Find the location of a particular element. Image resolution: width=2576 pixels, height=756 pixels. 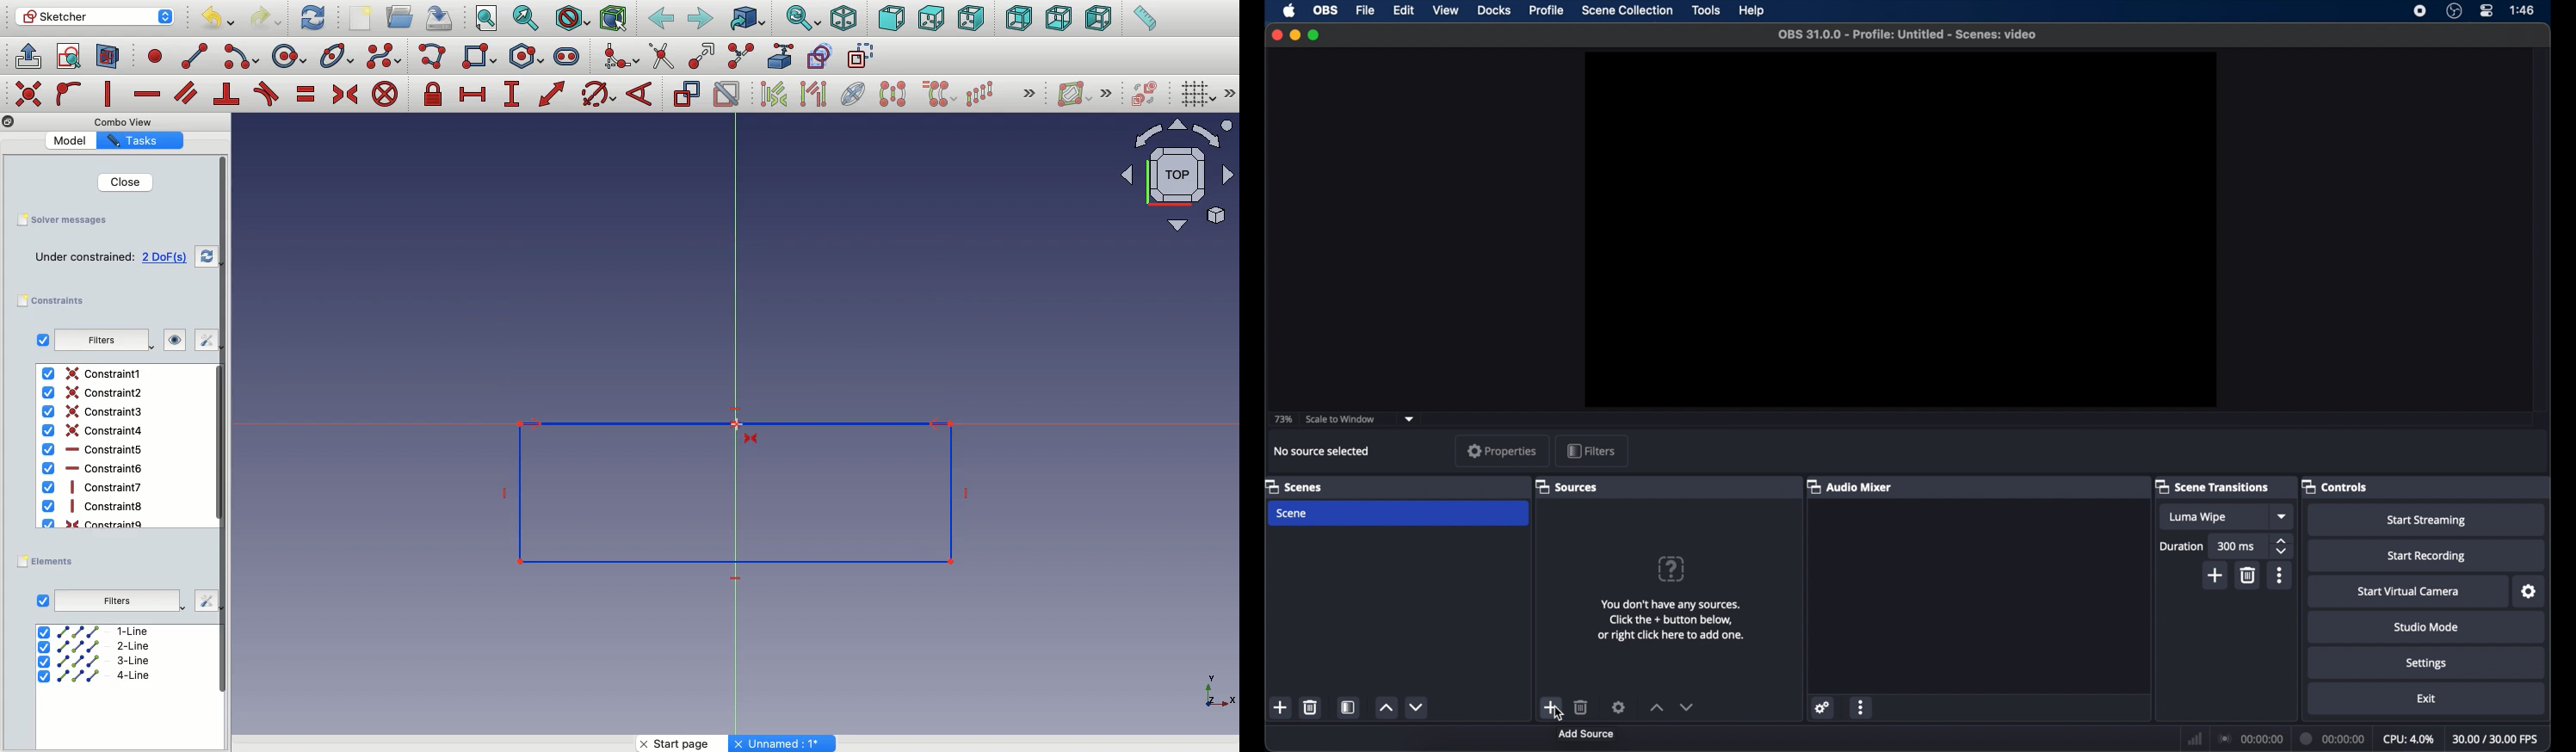

stepper buttons is located at coordinates (2283, 547).